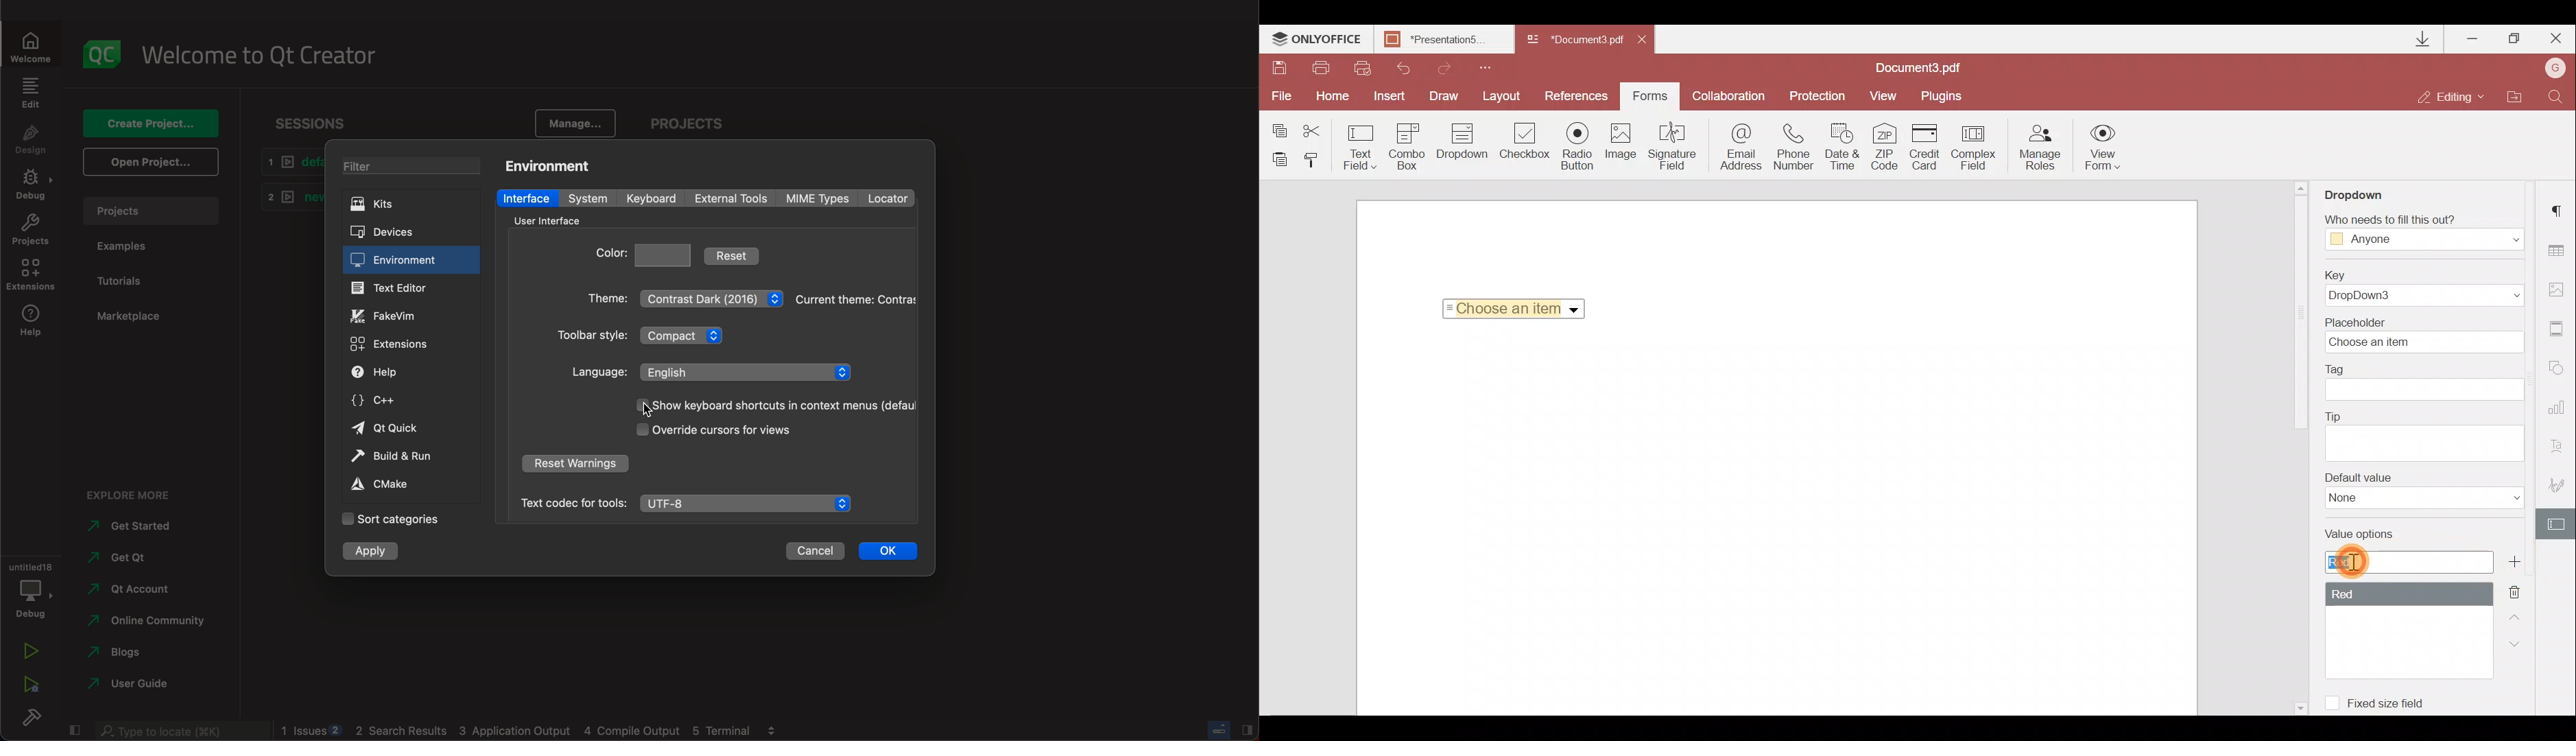  I want to click on Close, so click(2555, 39).